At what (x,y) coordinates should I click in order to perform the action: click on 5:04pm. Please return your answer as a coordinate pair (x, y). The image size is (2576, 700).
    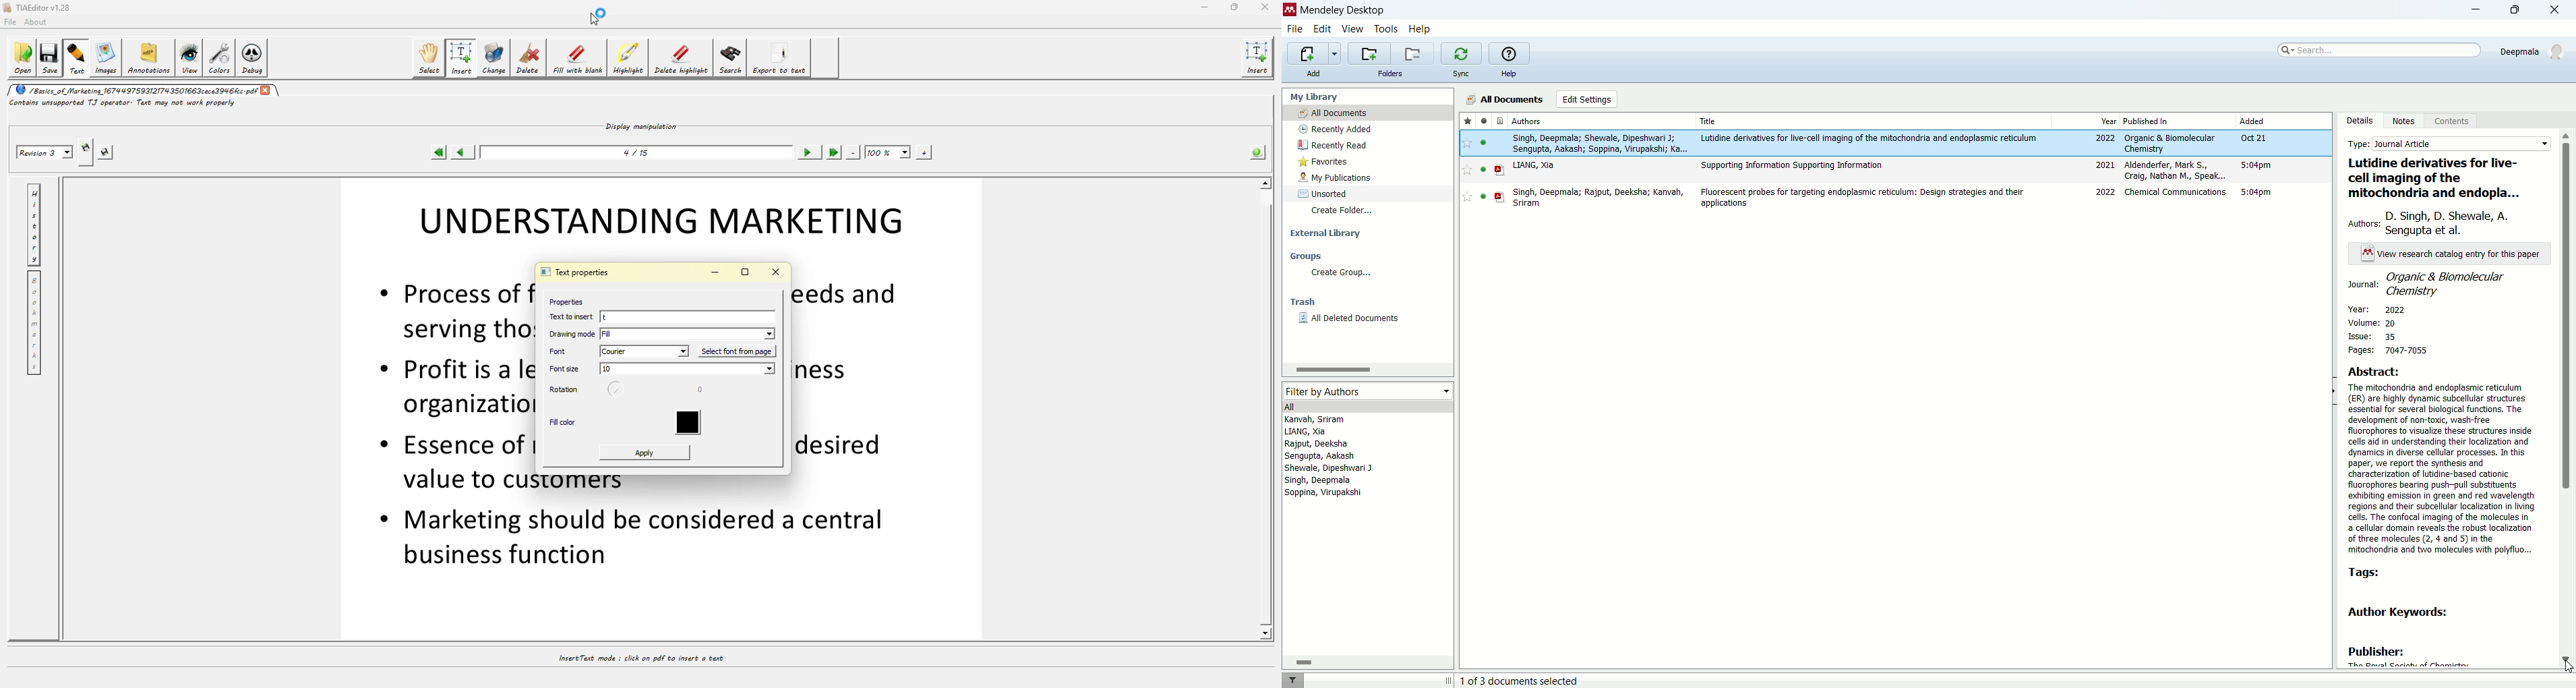
    Looking at the image, I should click on (2256, 165).